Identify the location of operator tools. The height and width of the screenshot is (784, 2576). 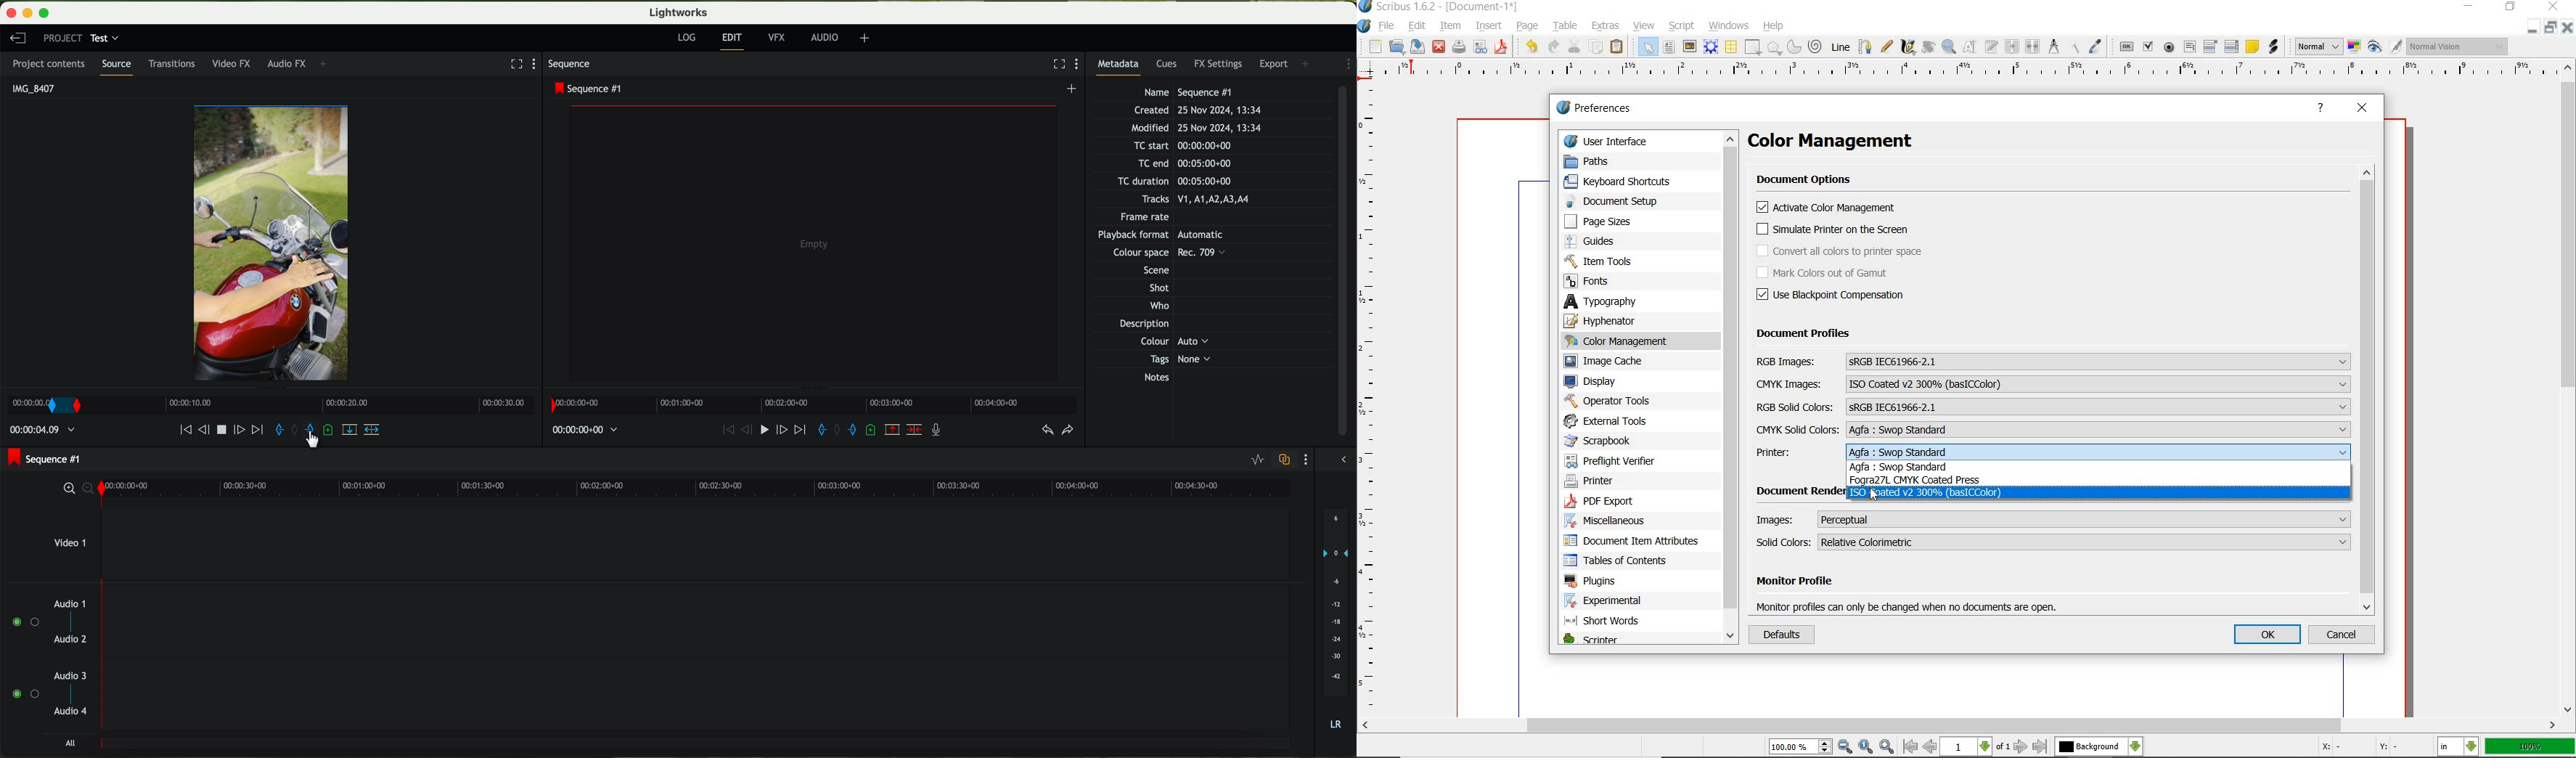
(1616, 401).